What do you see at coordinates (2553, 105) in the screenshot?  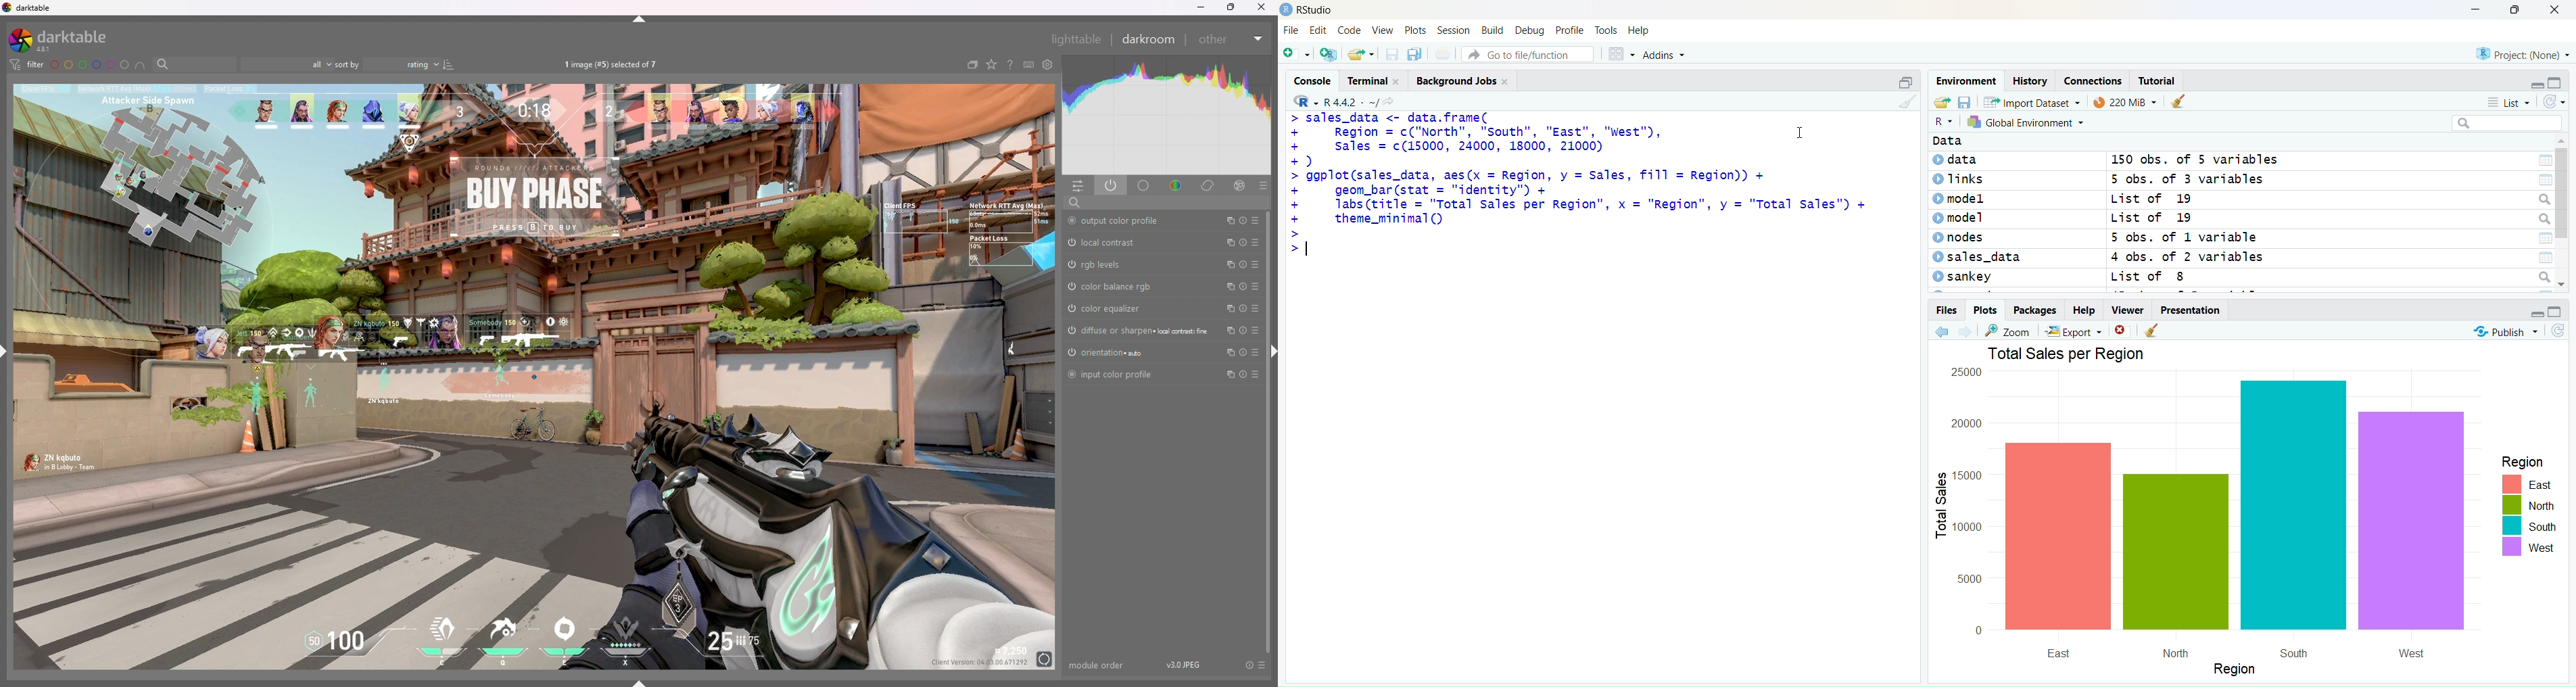 I see `clear` at bounding box center [2553, 105].